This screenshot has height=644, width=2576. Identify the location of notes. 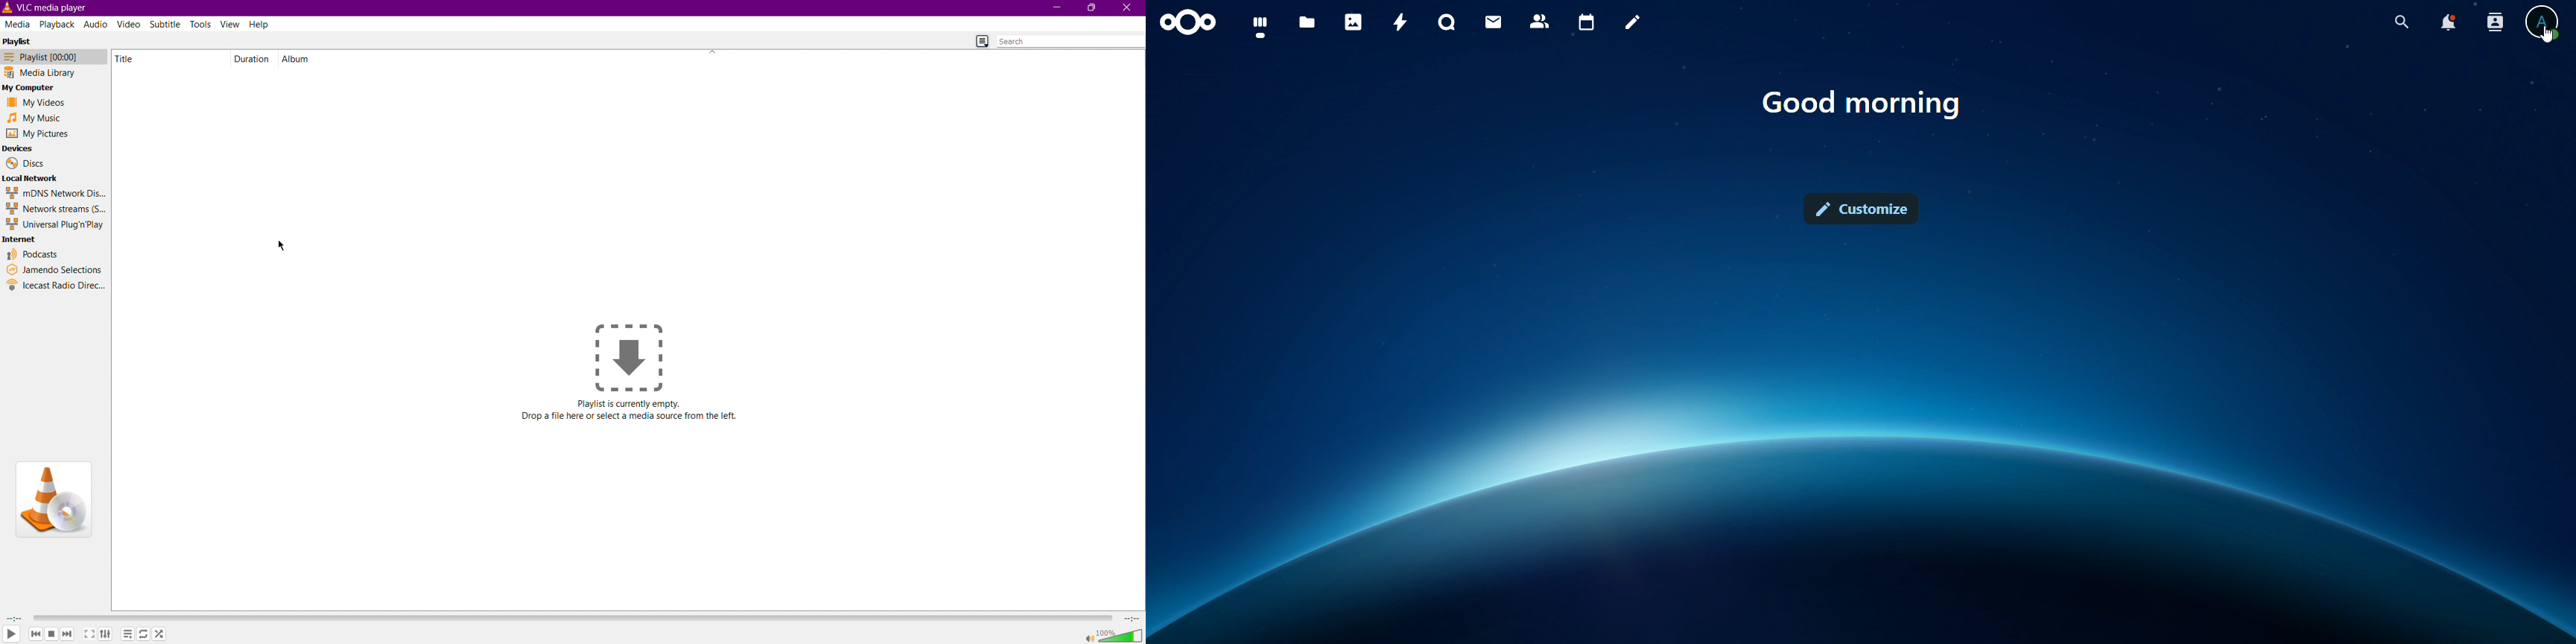
(1635, 23).